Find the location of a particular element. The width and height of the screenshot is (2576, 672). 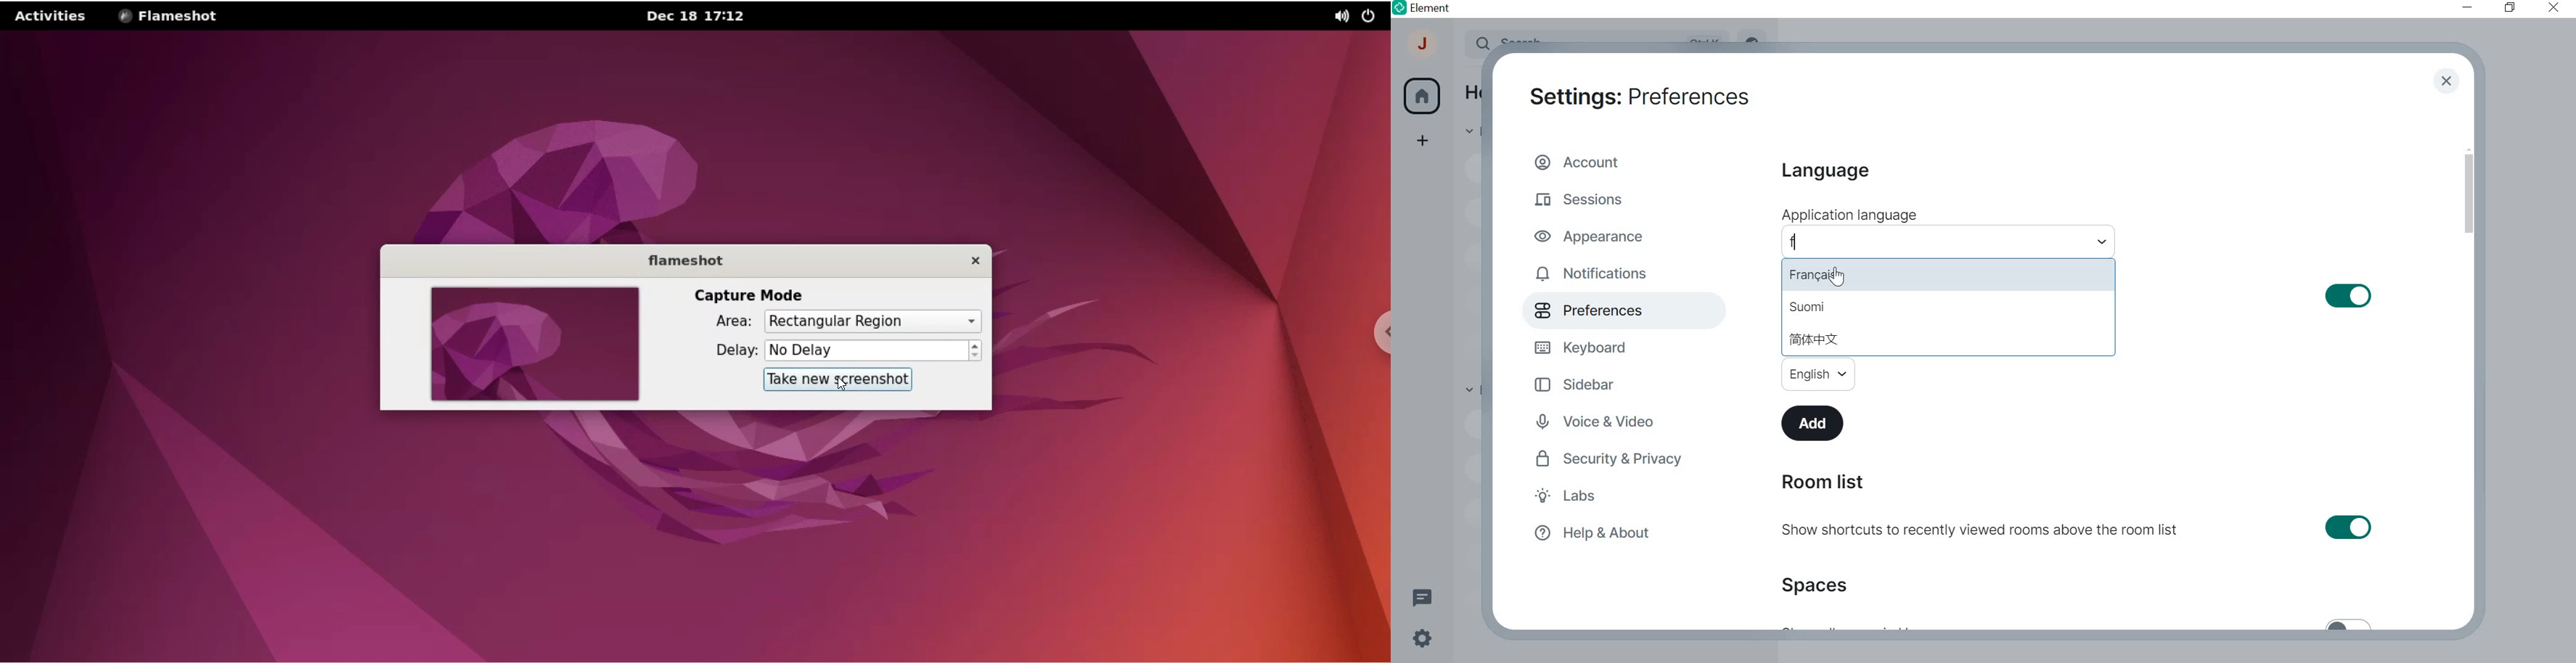

FRENCH is located at coordinates (1827, 274).